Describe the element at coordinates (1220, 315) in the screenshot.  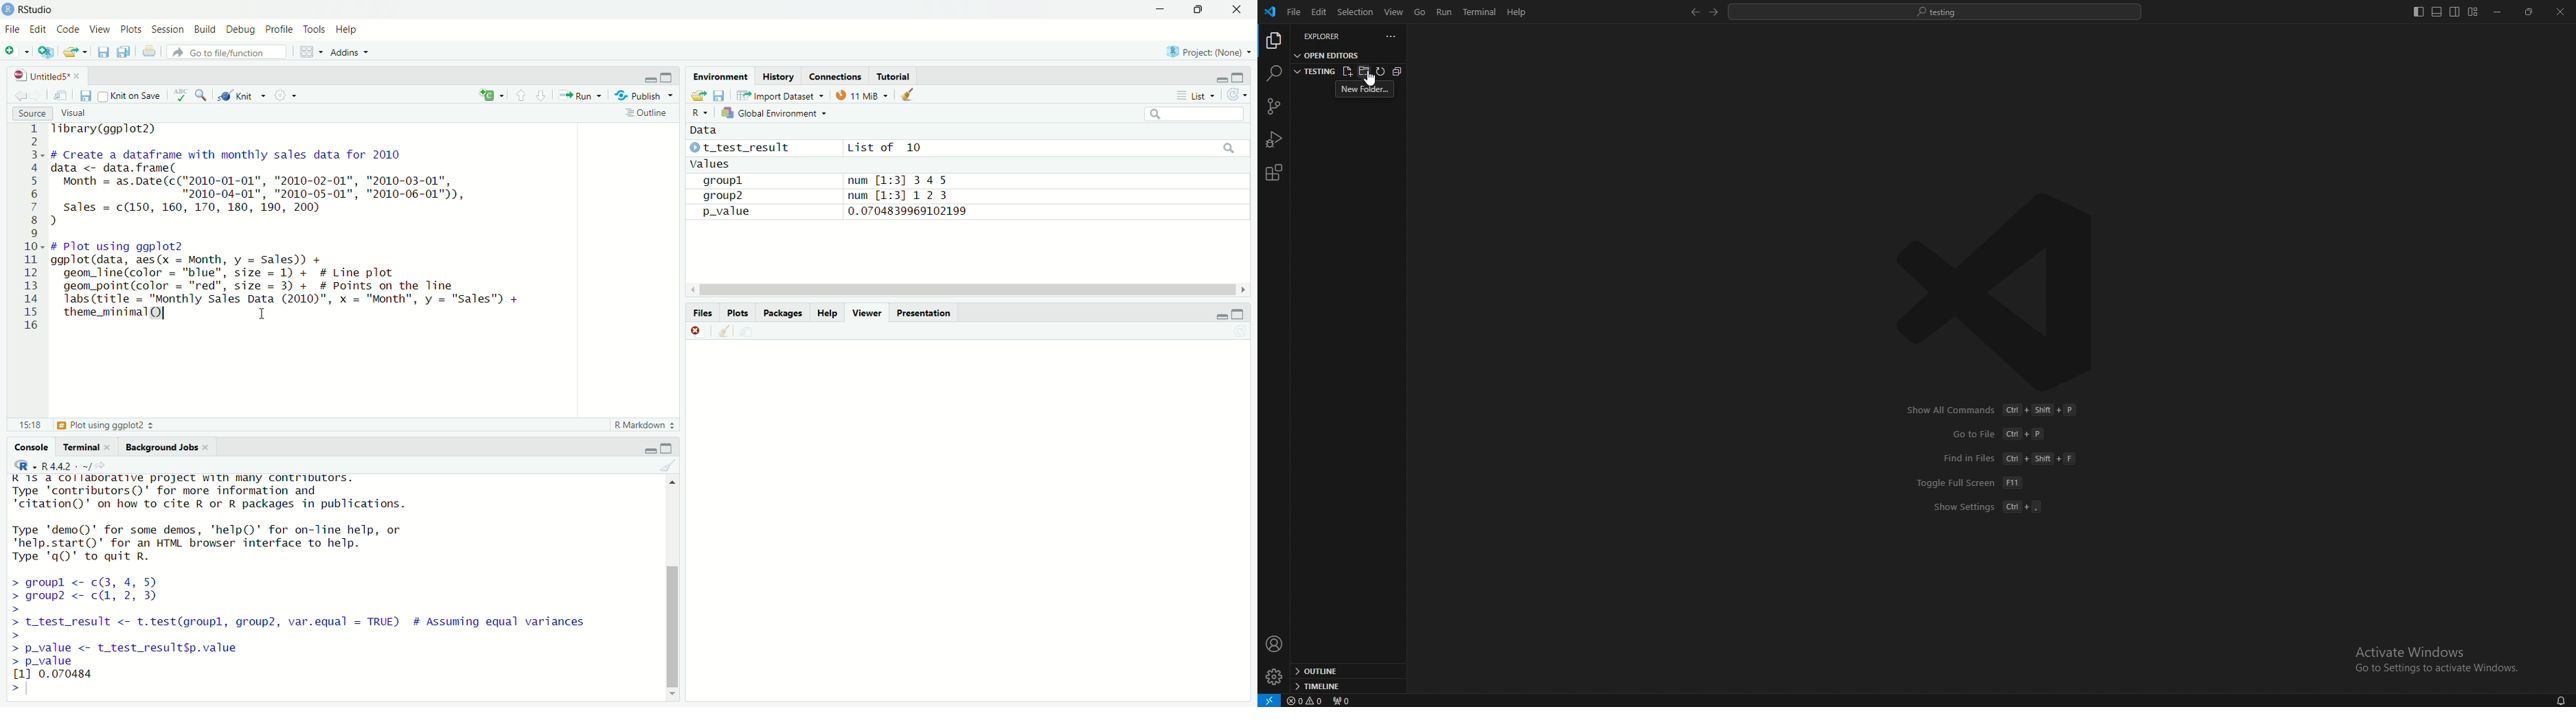
I see `minimise` at that location.